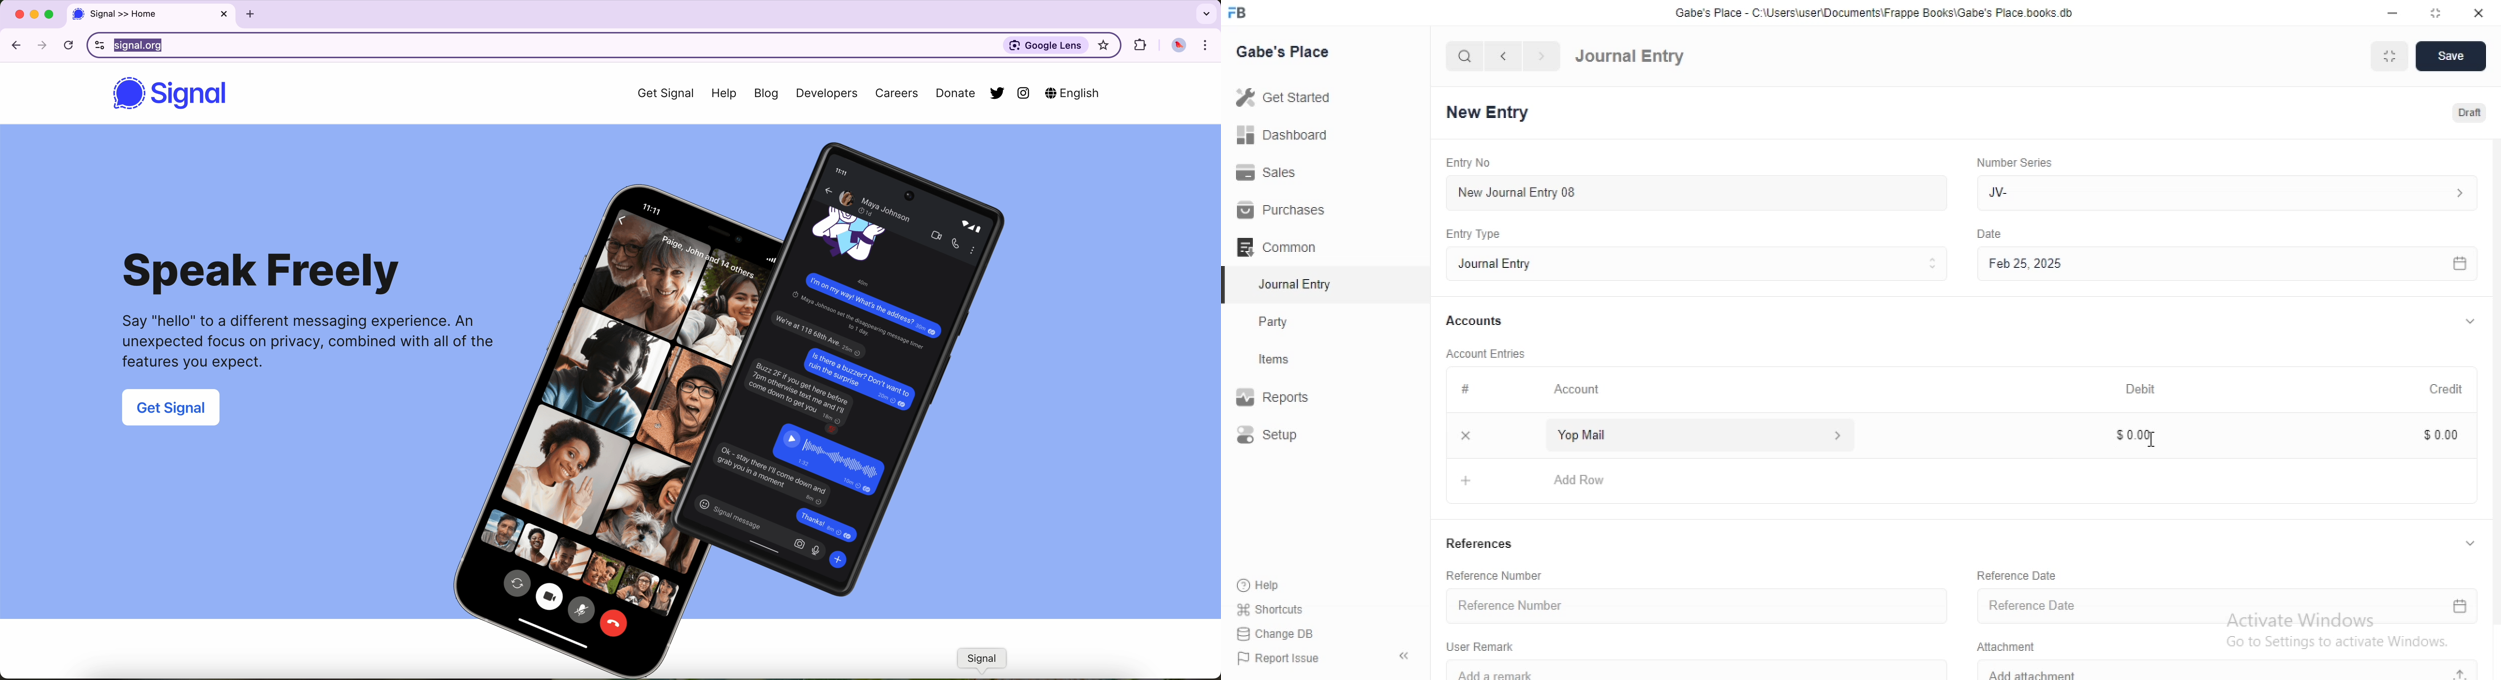  Describe the element at coordinates (1465, 57) in the screenshot. I see `search` at that location.